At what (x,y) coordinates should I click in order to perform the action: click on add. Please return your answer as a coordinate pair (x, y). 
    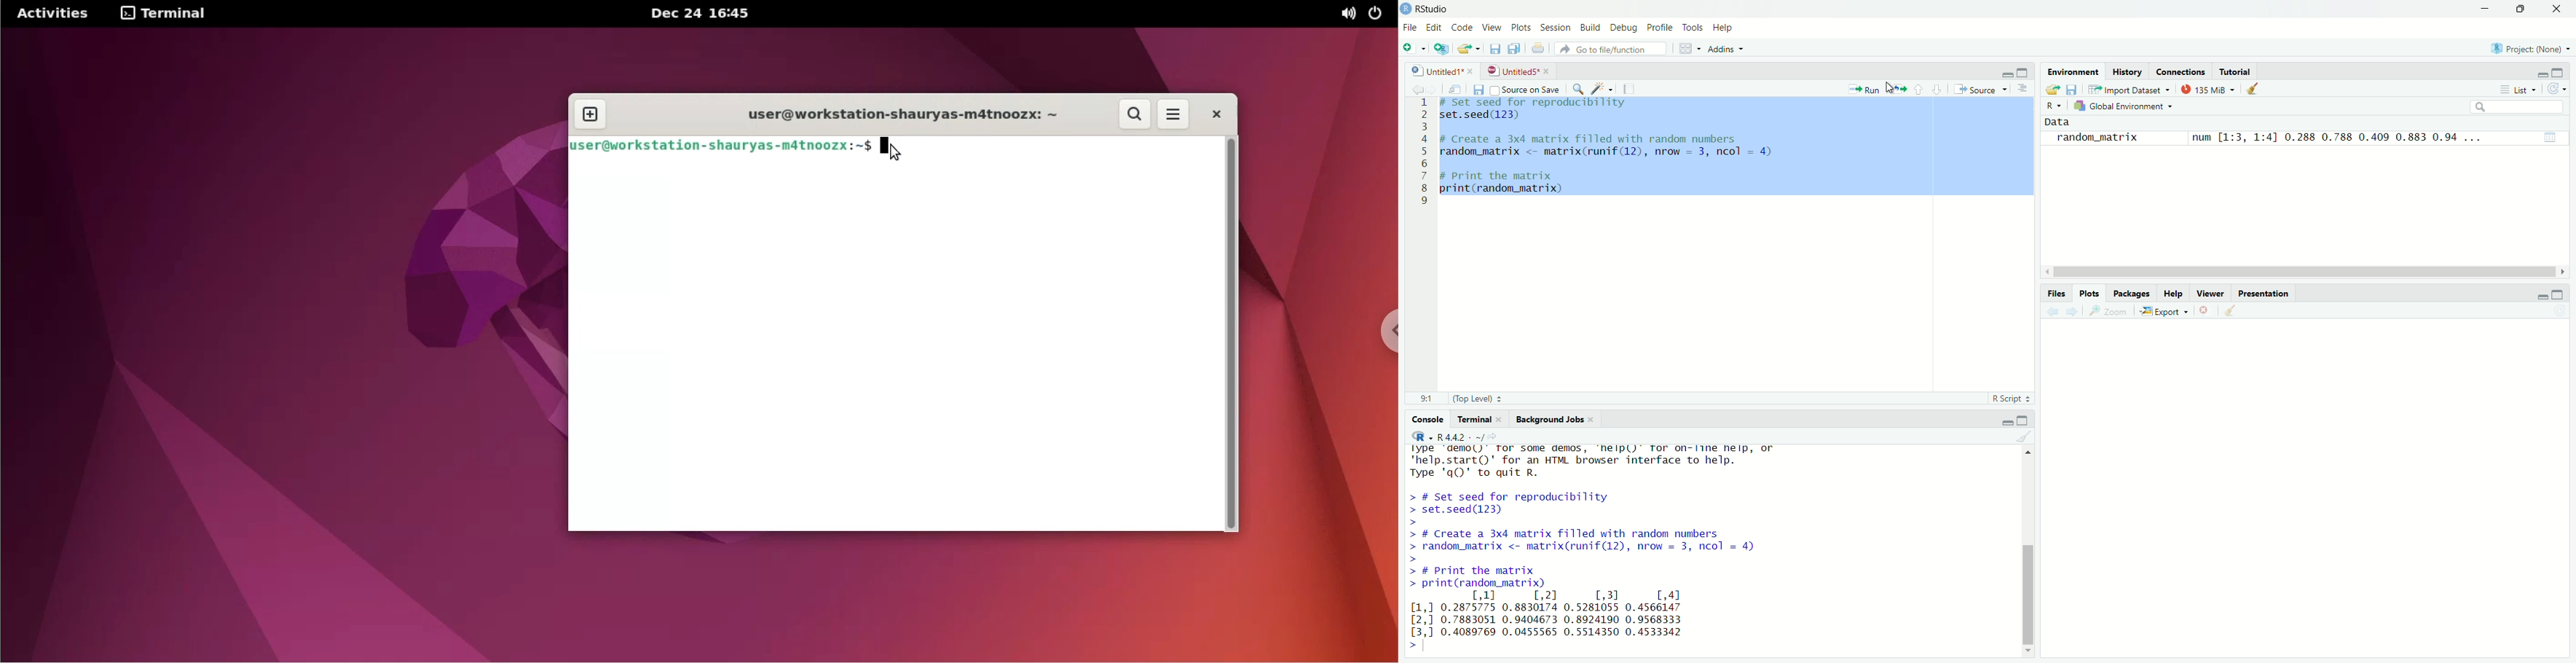
    Looking at the image, I should click on (1411, 48).